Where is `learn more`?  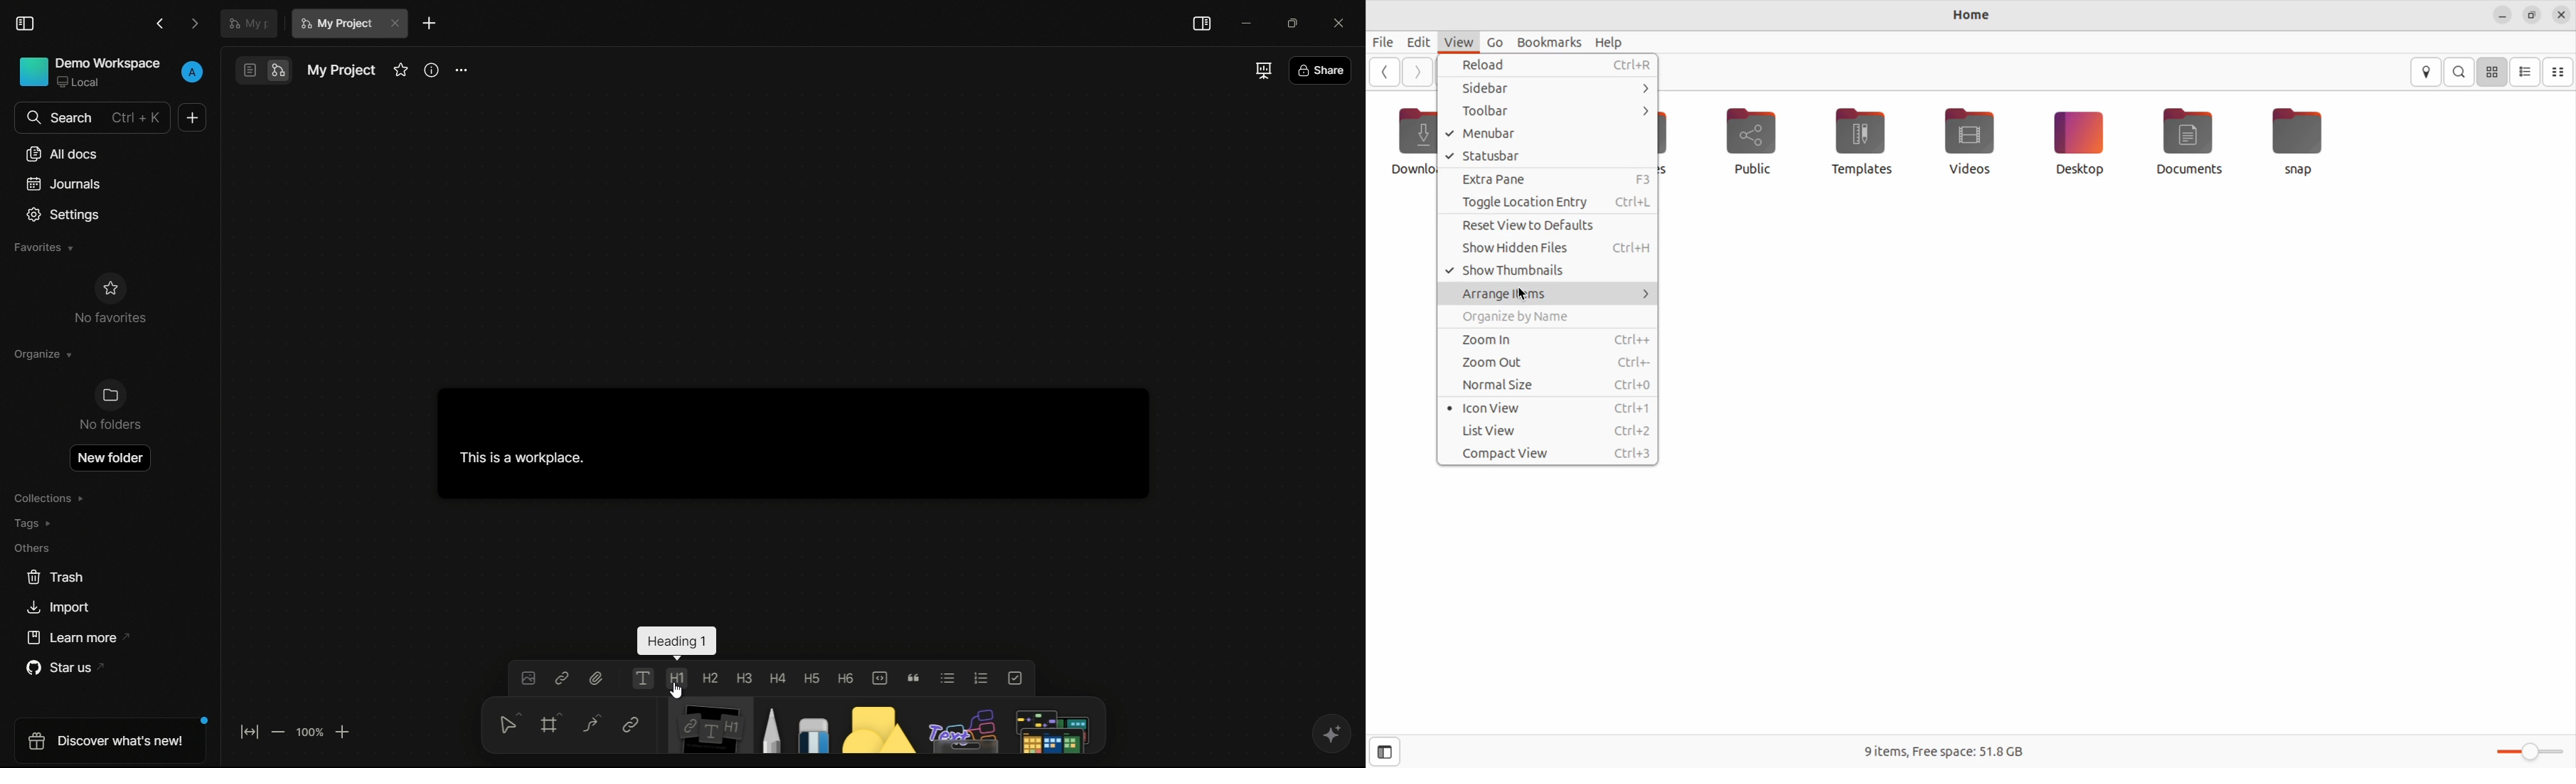 learn more is located at coordinates (72, 639).